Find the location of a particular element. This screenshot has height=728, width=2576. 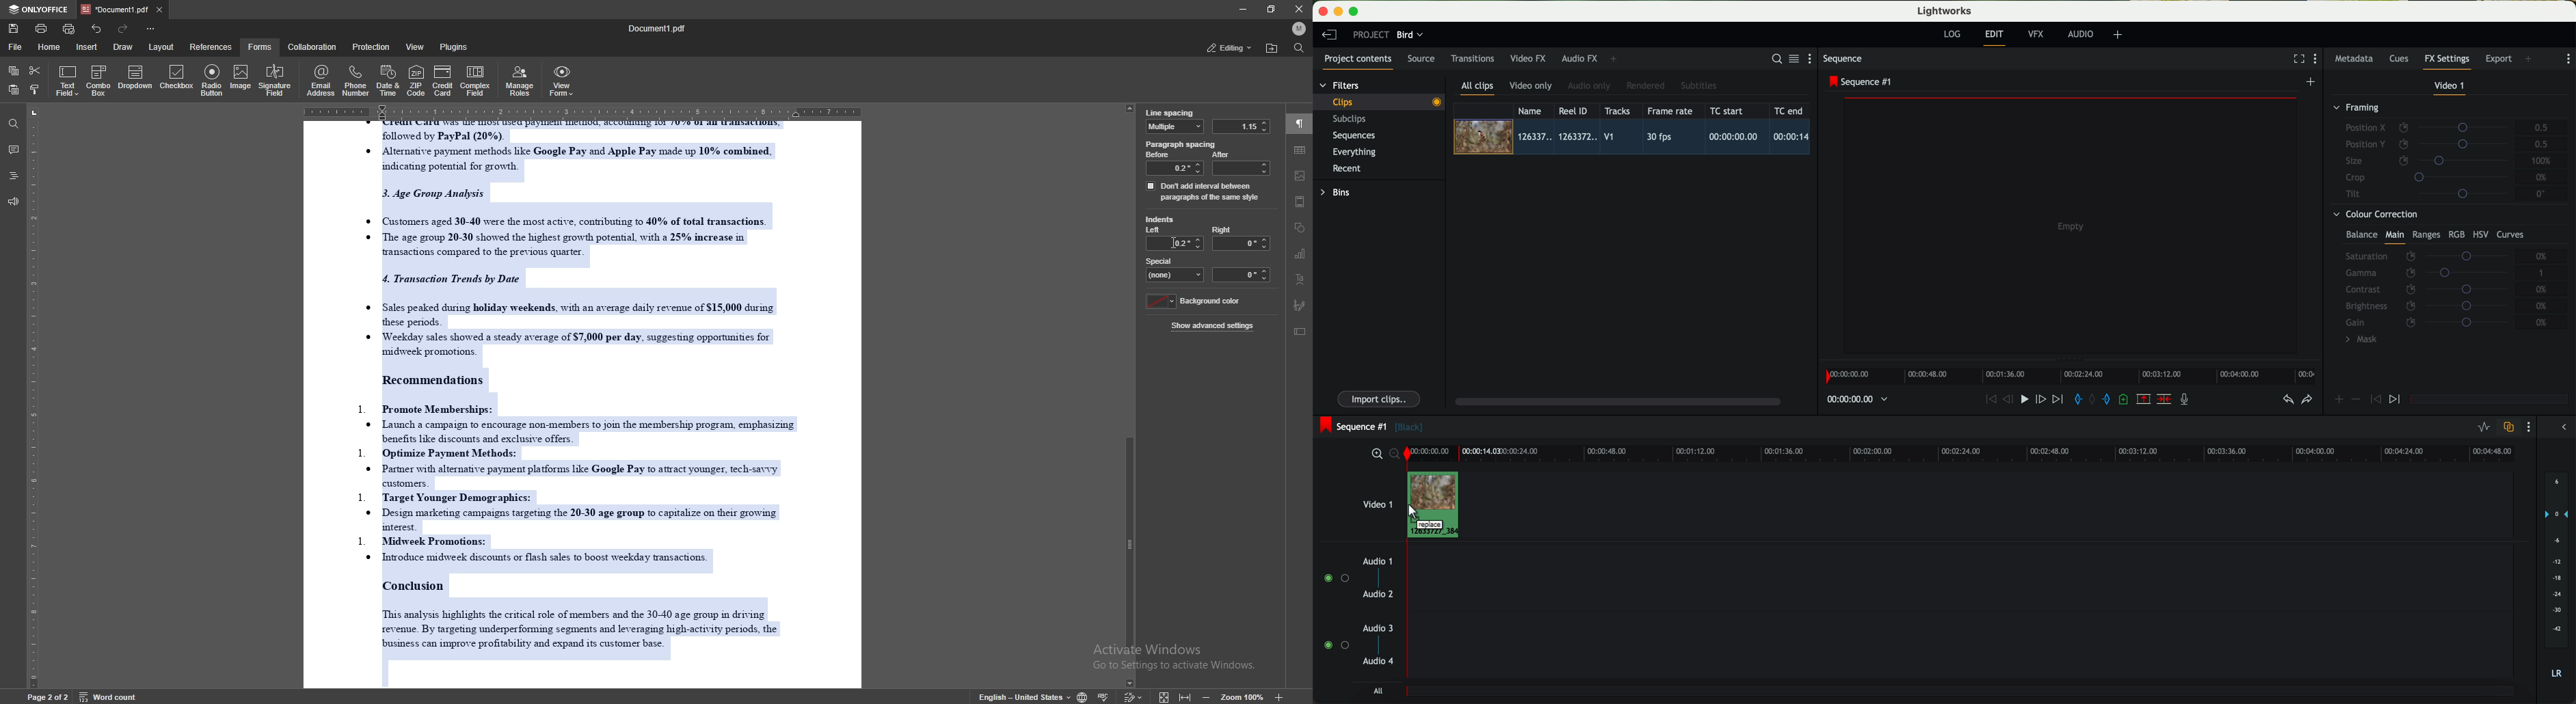

zoom in is located at coordinates (1376, 454).